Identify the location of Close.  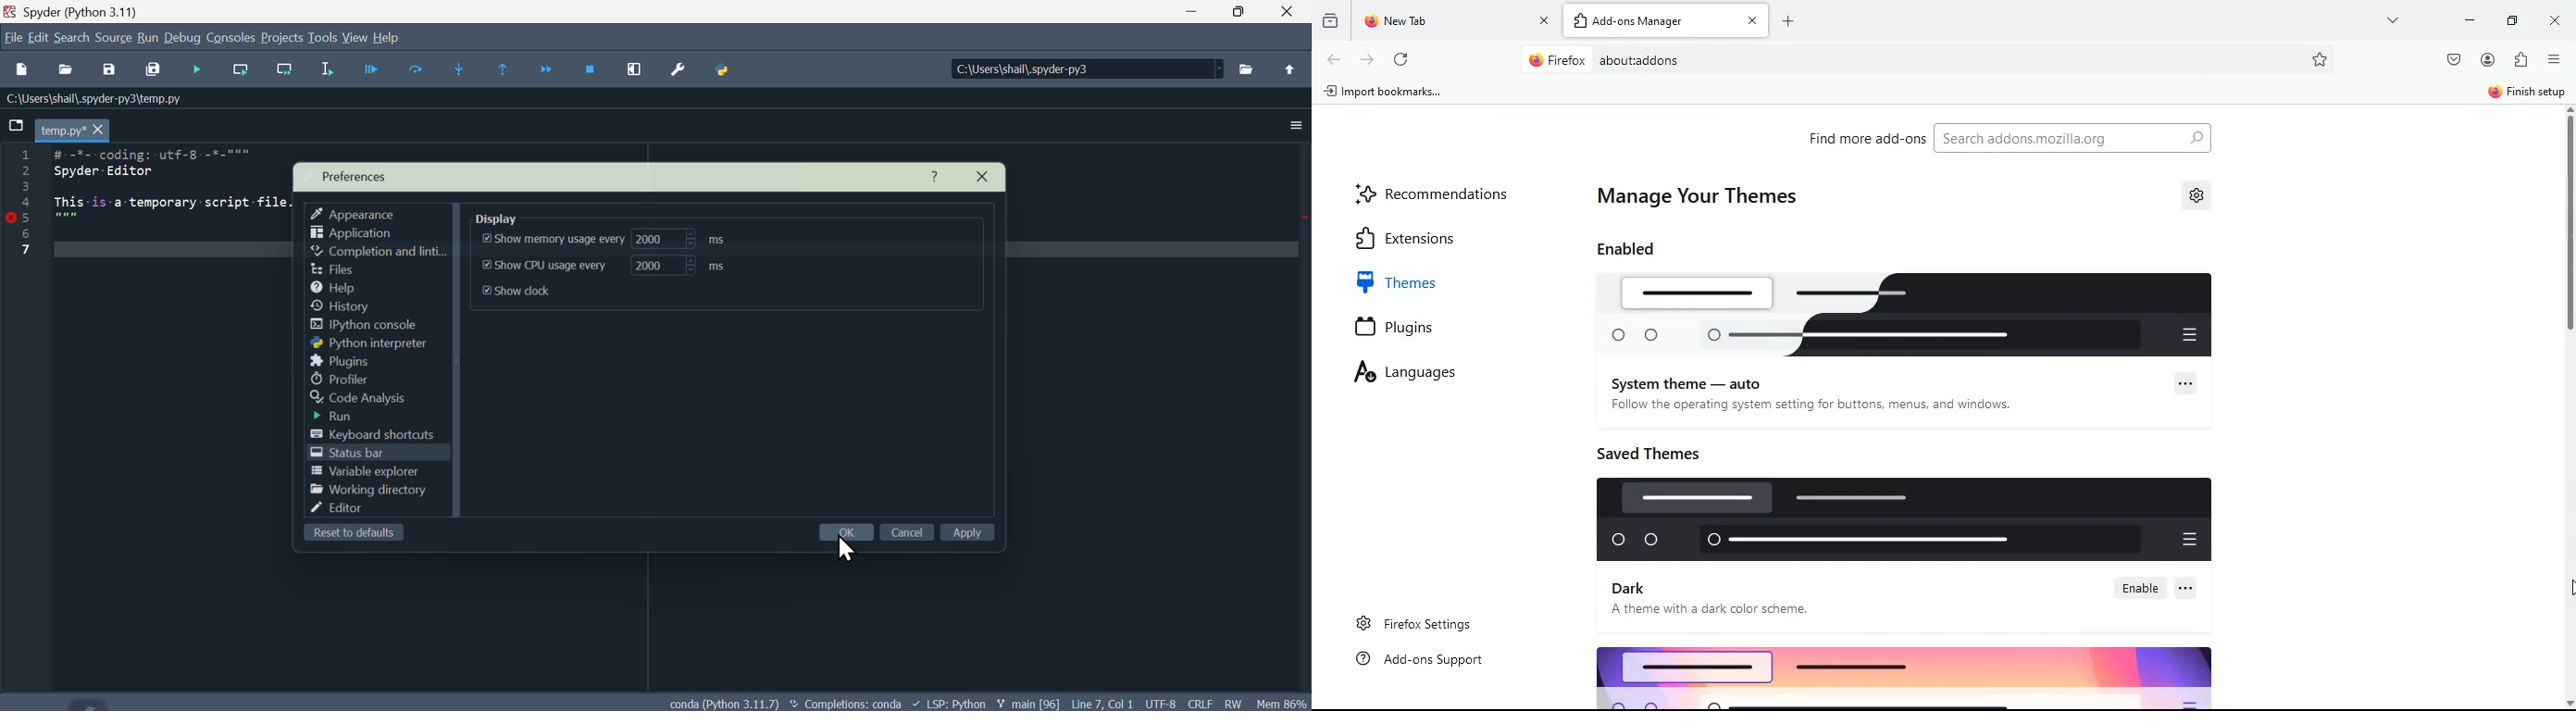
(1291, 13).